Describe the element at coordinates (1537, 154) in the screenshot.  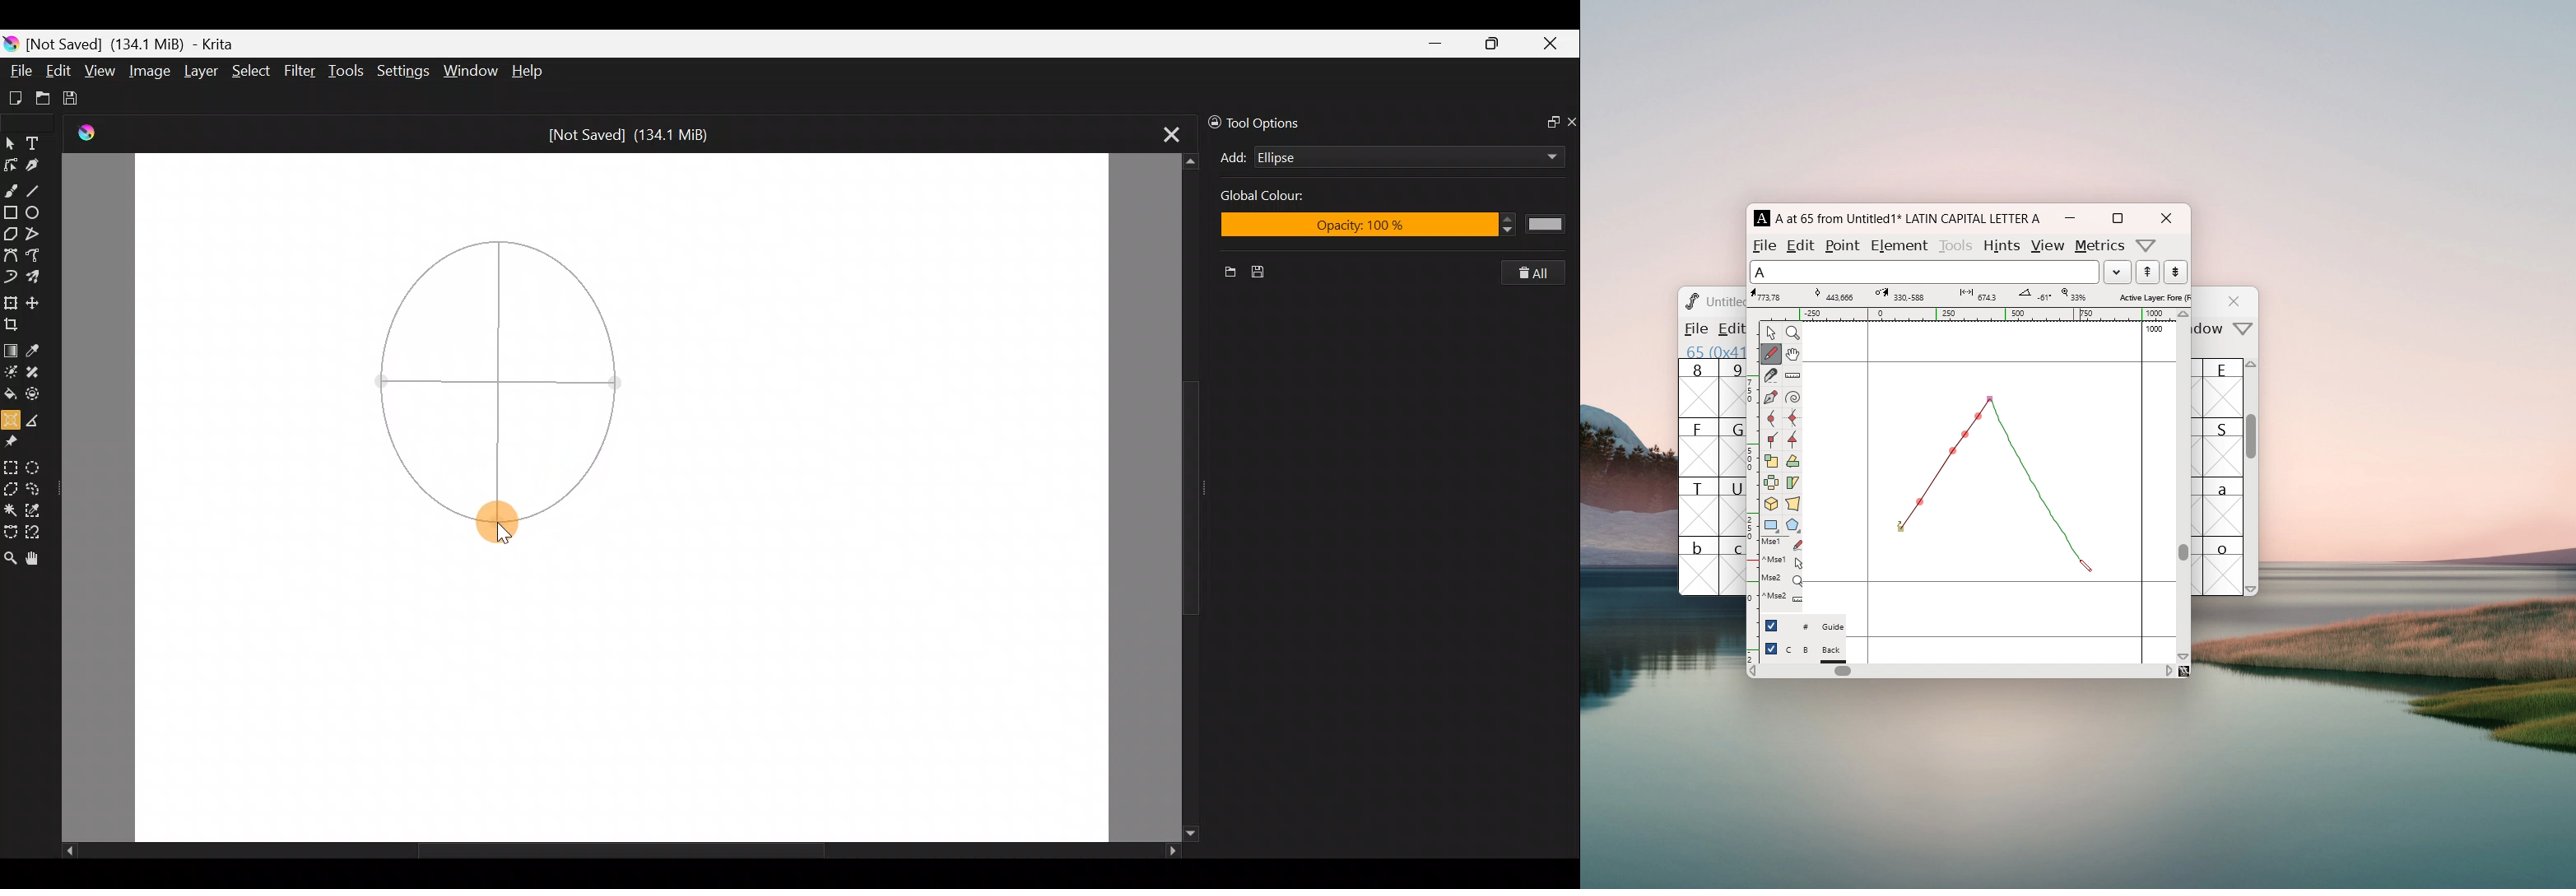
I see `Add drop down` at that location.